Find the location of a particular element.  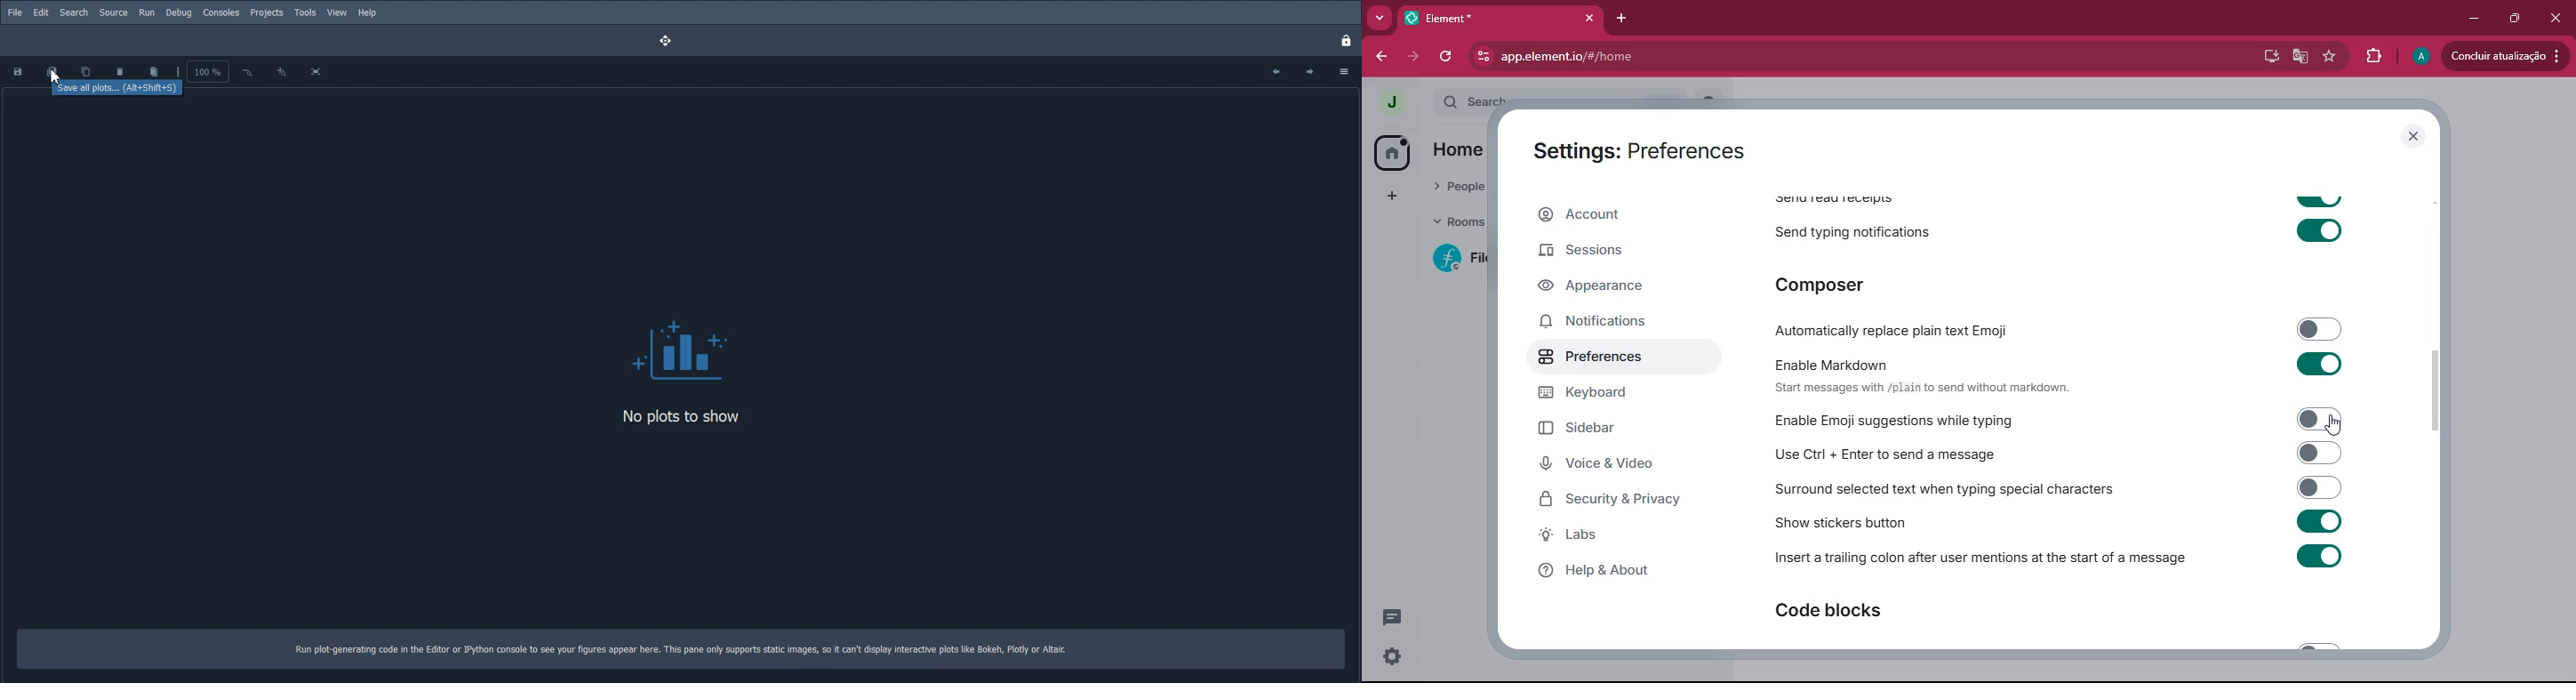

forward is located at coordinates (1411, 56).